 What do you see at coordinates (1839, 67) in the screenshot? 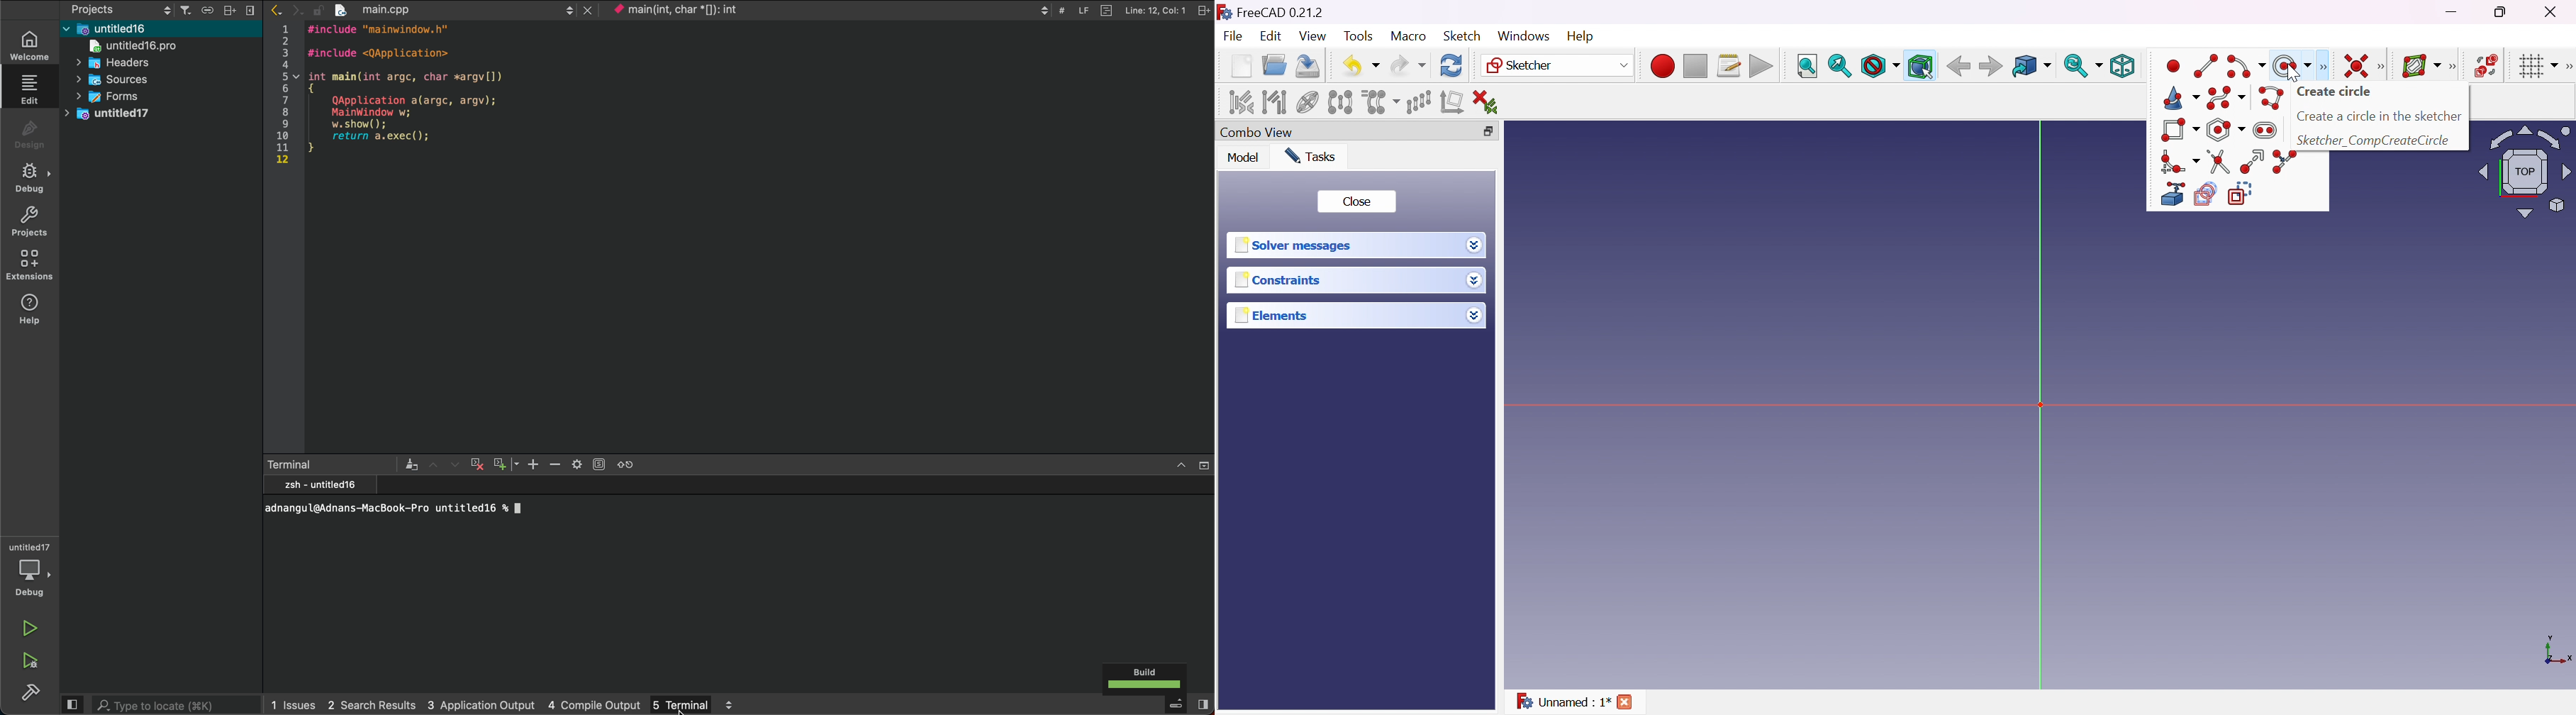
I see `Fit selection` at bounding box center [1839, 67].